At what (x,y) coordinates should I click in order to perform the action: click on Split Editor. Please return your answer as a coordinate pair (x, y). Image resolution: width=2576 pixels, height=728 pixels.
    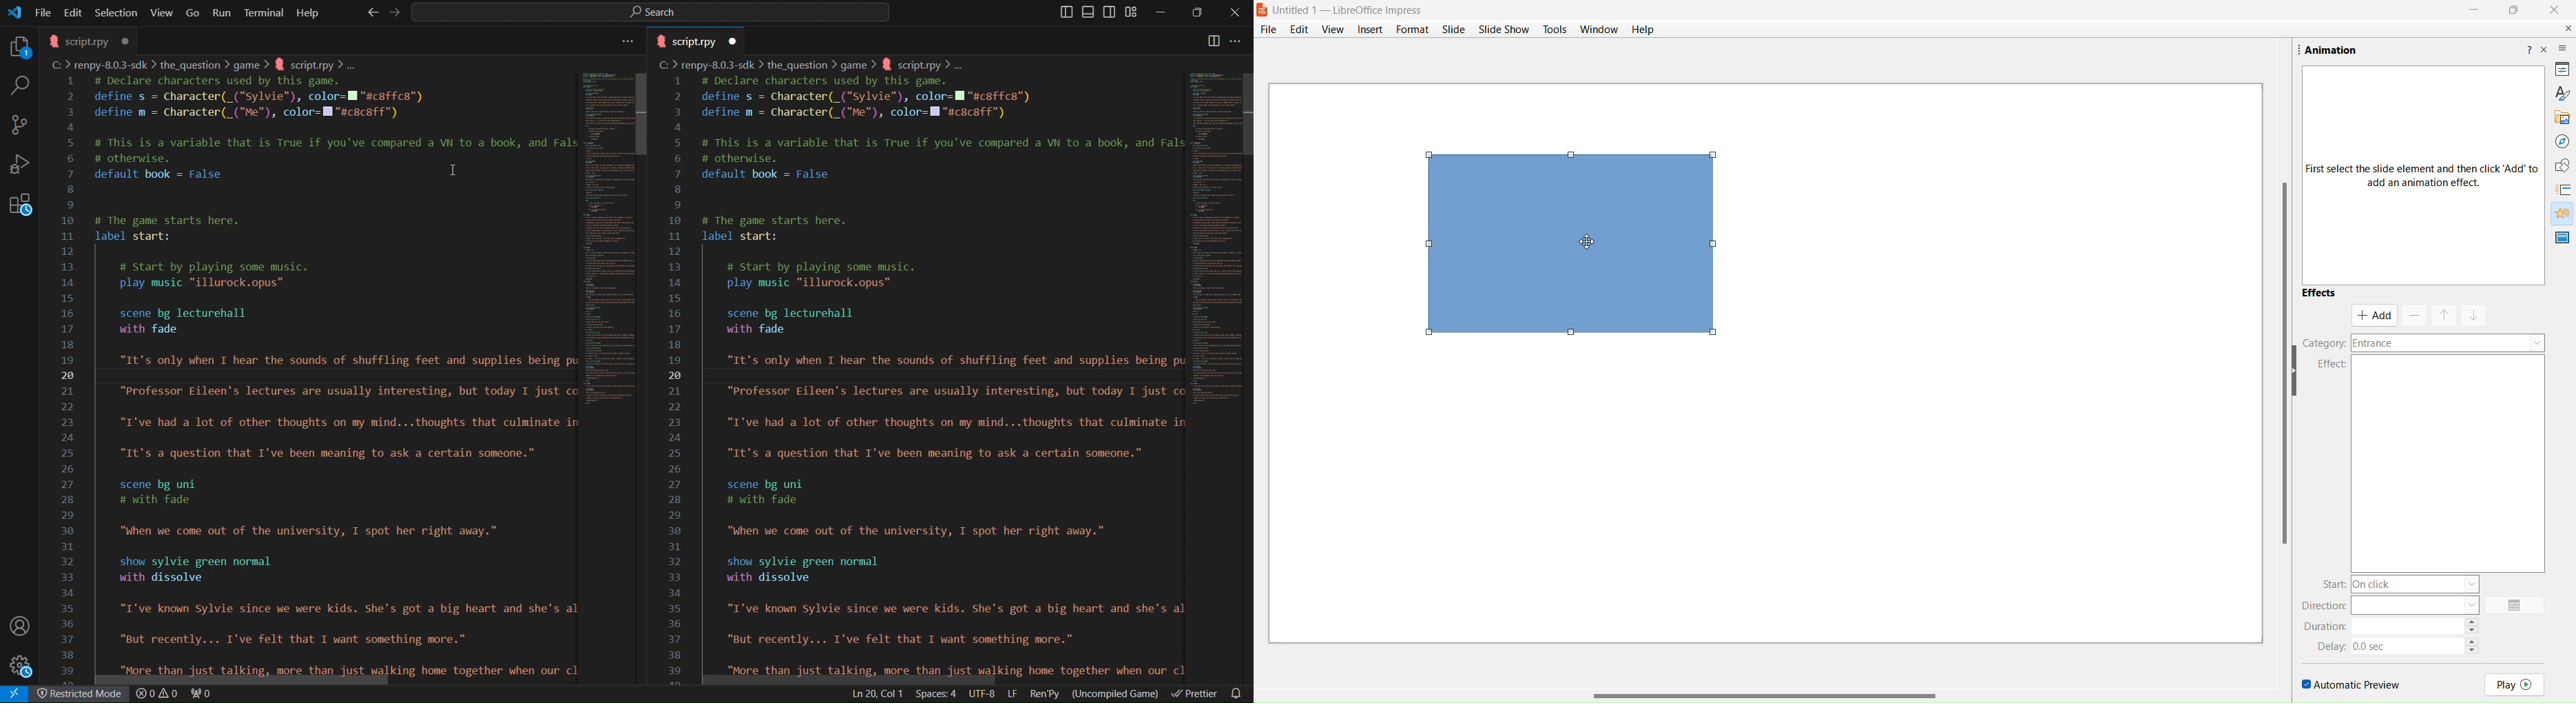
    Looking at the image, I should click on (1214, 40).